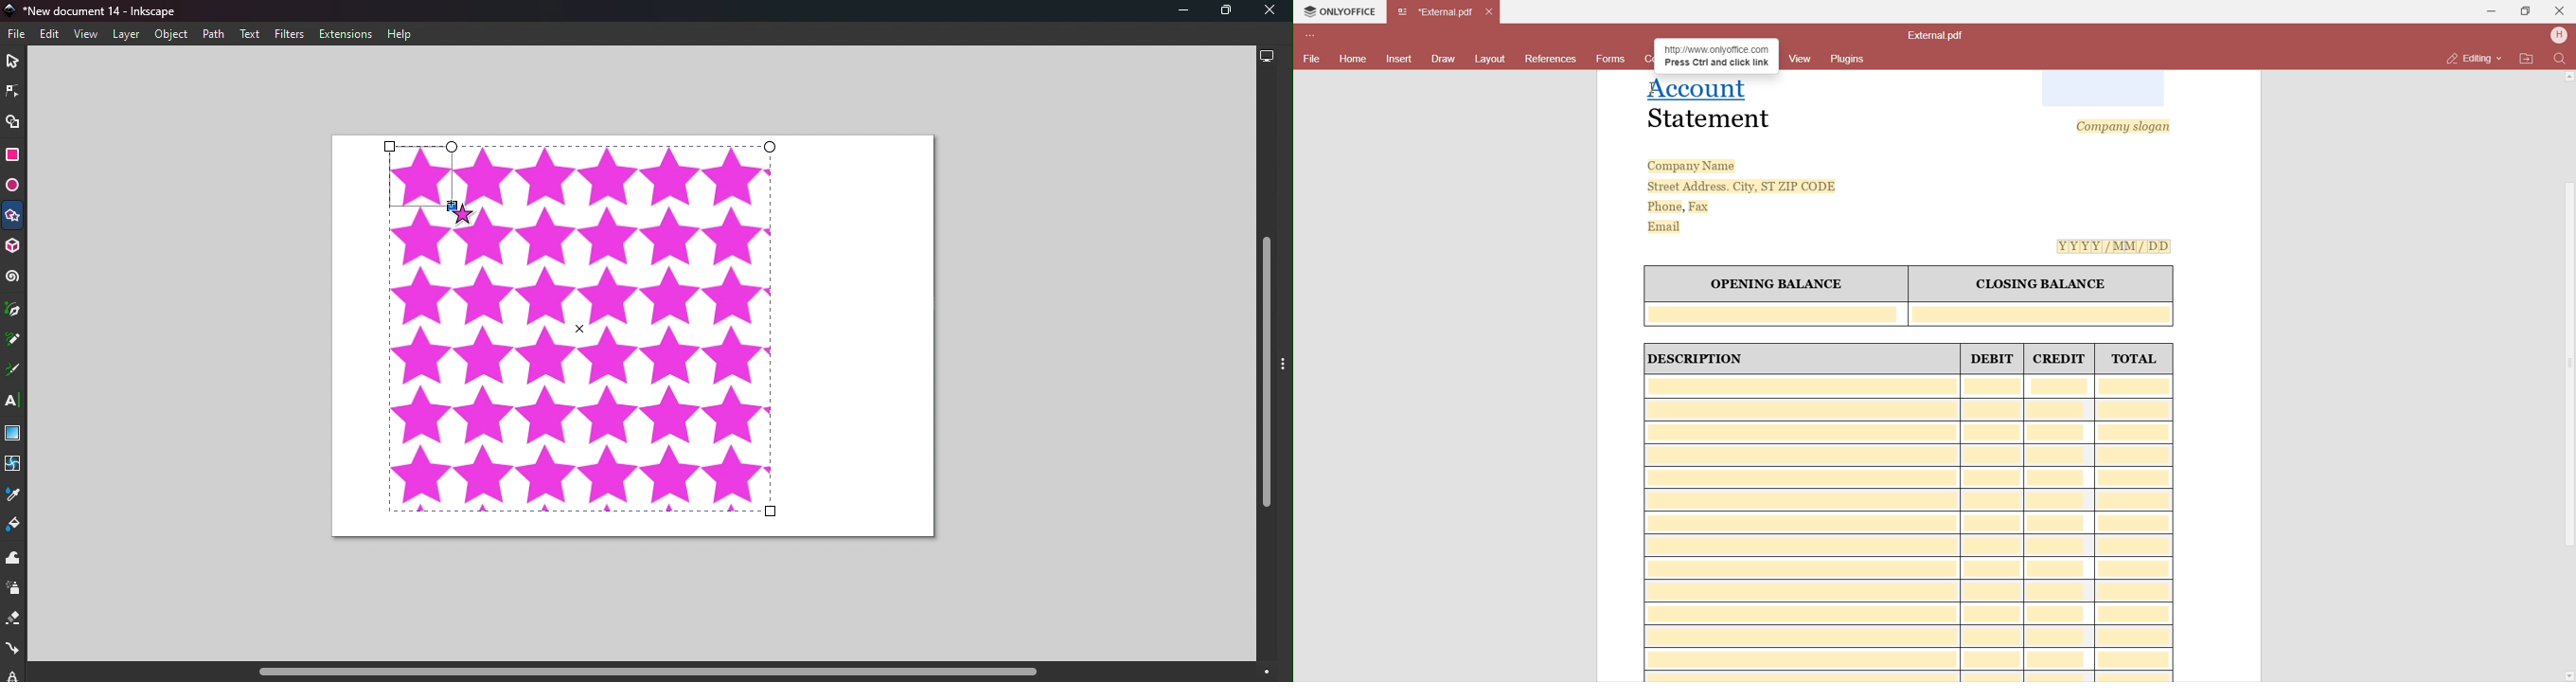 The width and height of the screenshot is (2576, 700). What do you see at coordinates (640, 673) in the screenshot?
I see `Horizontal scroll bar` at bounding box center [640, 673].